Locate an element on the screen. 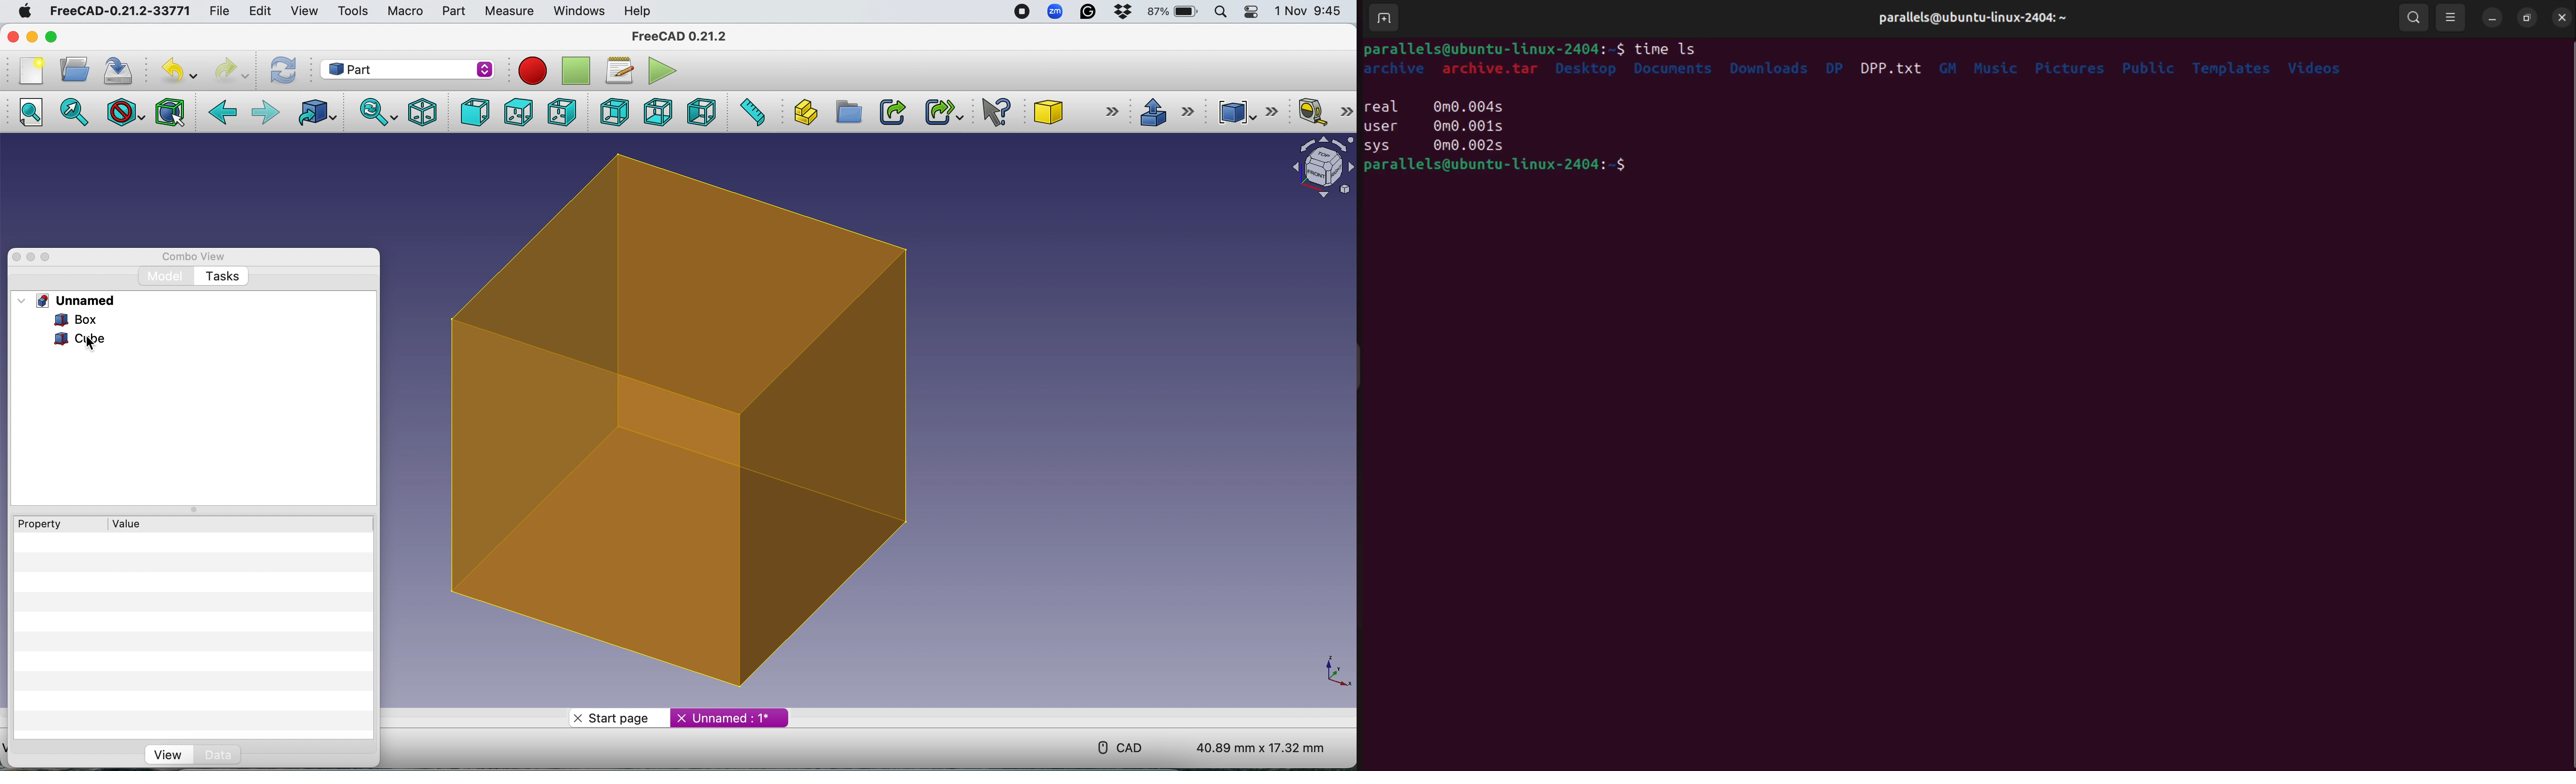  Create part is located at coordinates (802, 112).